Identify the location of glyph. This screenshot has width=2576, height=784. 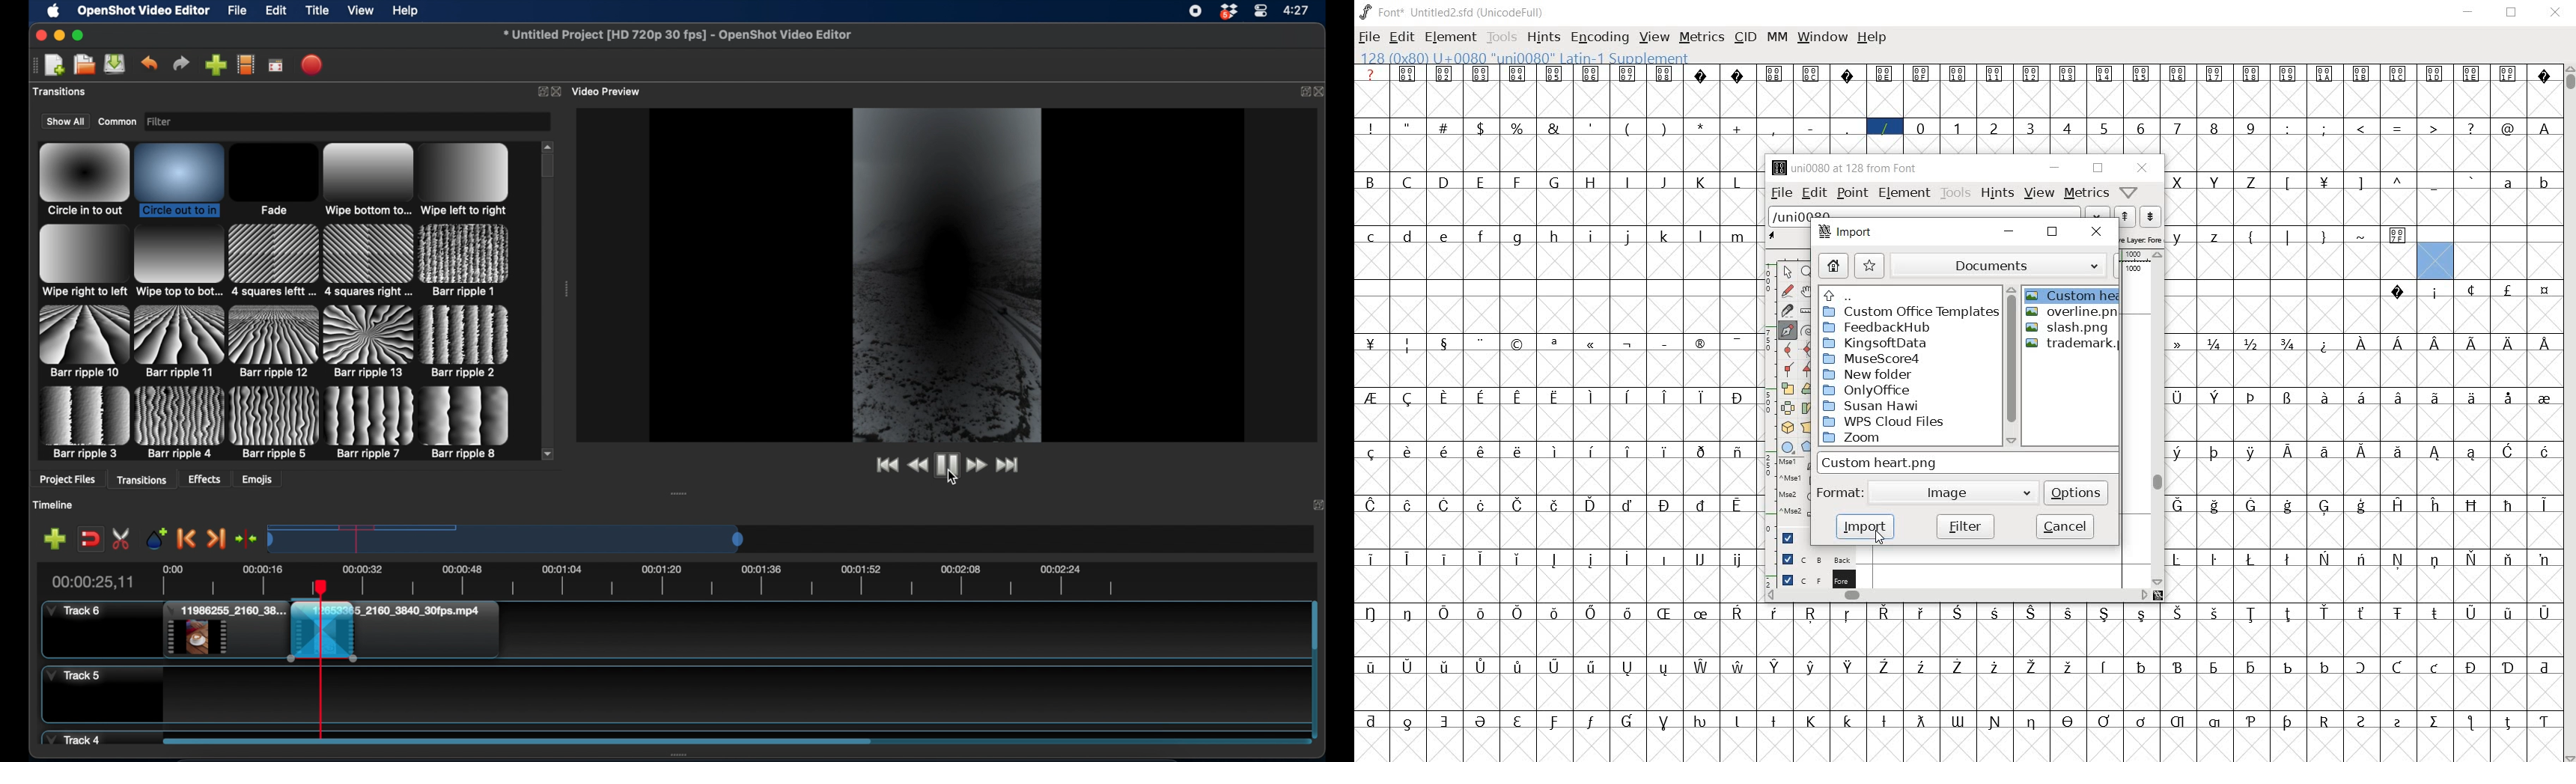
(2362, 452).